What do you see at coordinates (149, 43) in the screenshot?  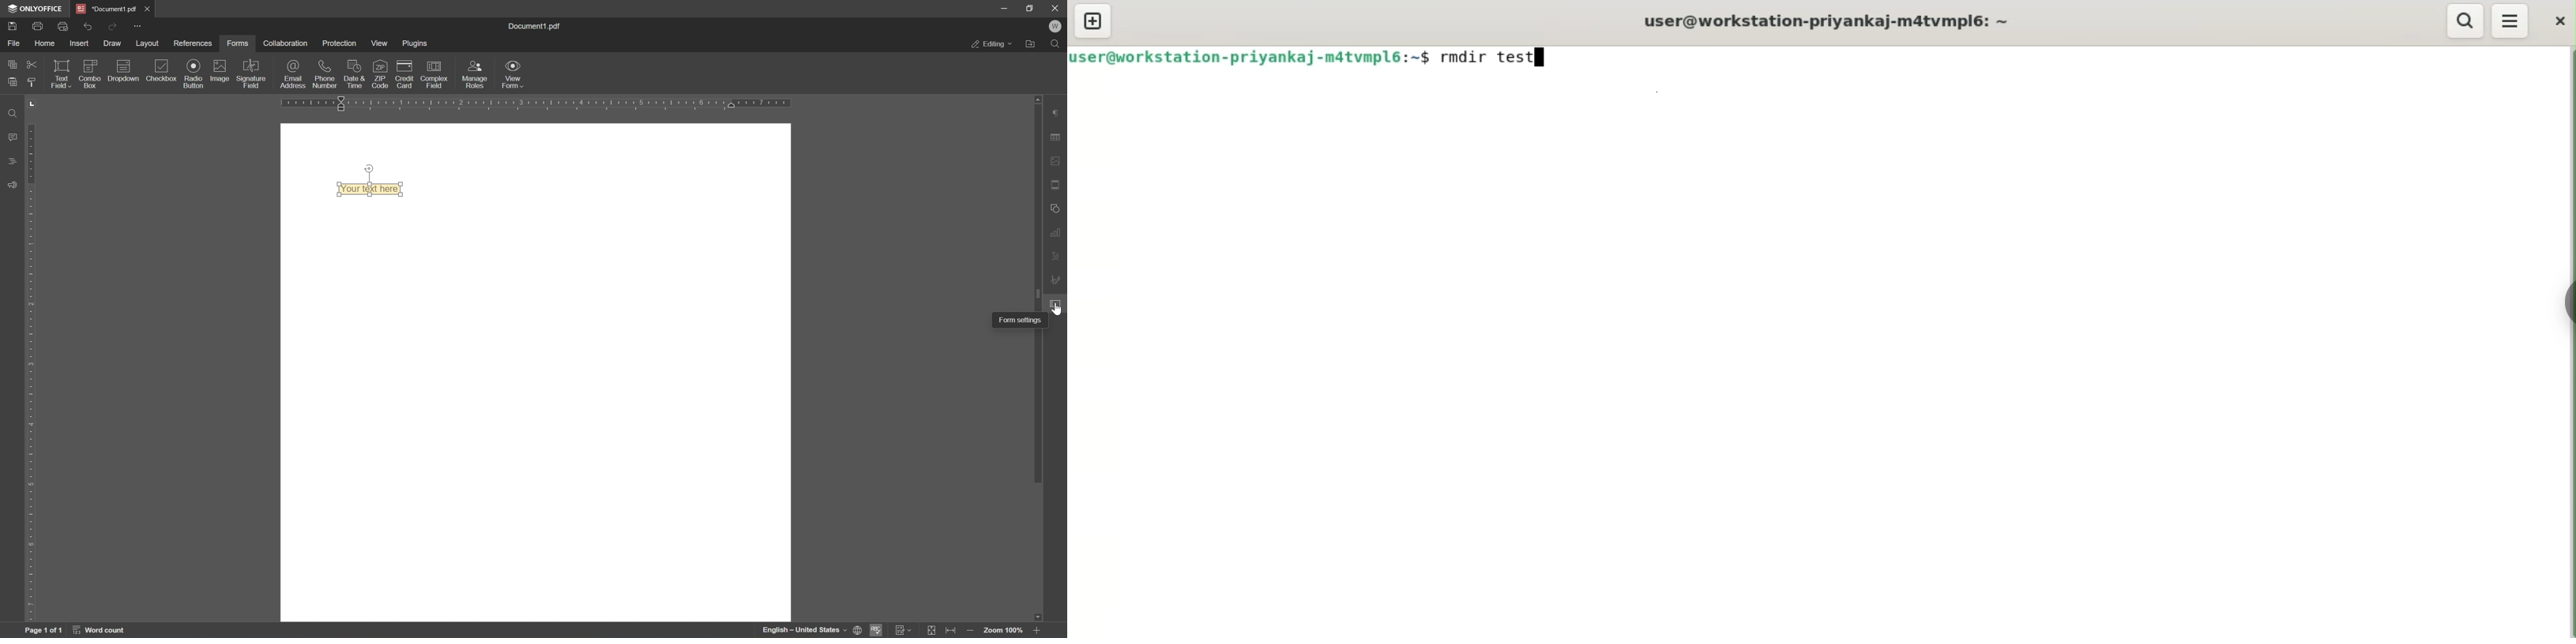 I see `layout` at bounding box center [149, 43].